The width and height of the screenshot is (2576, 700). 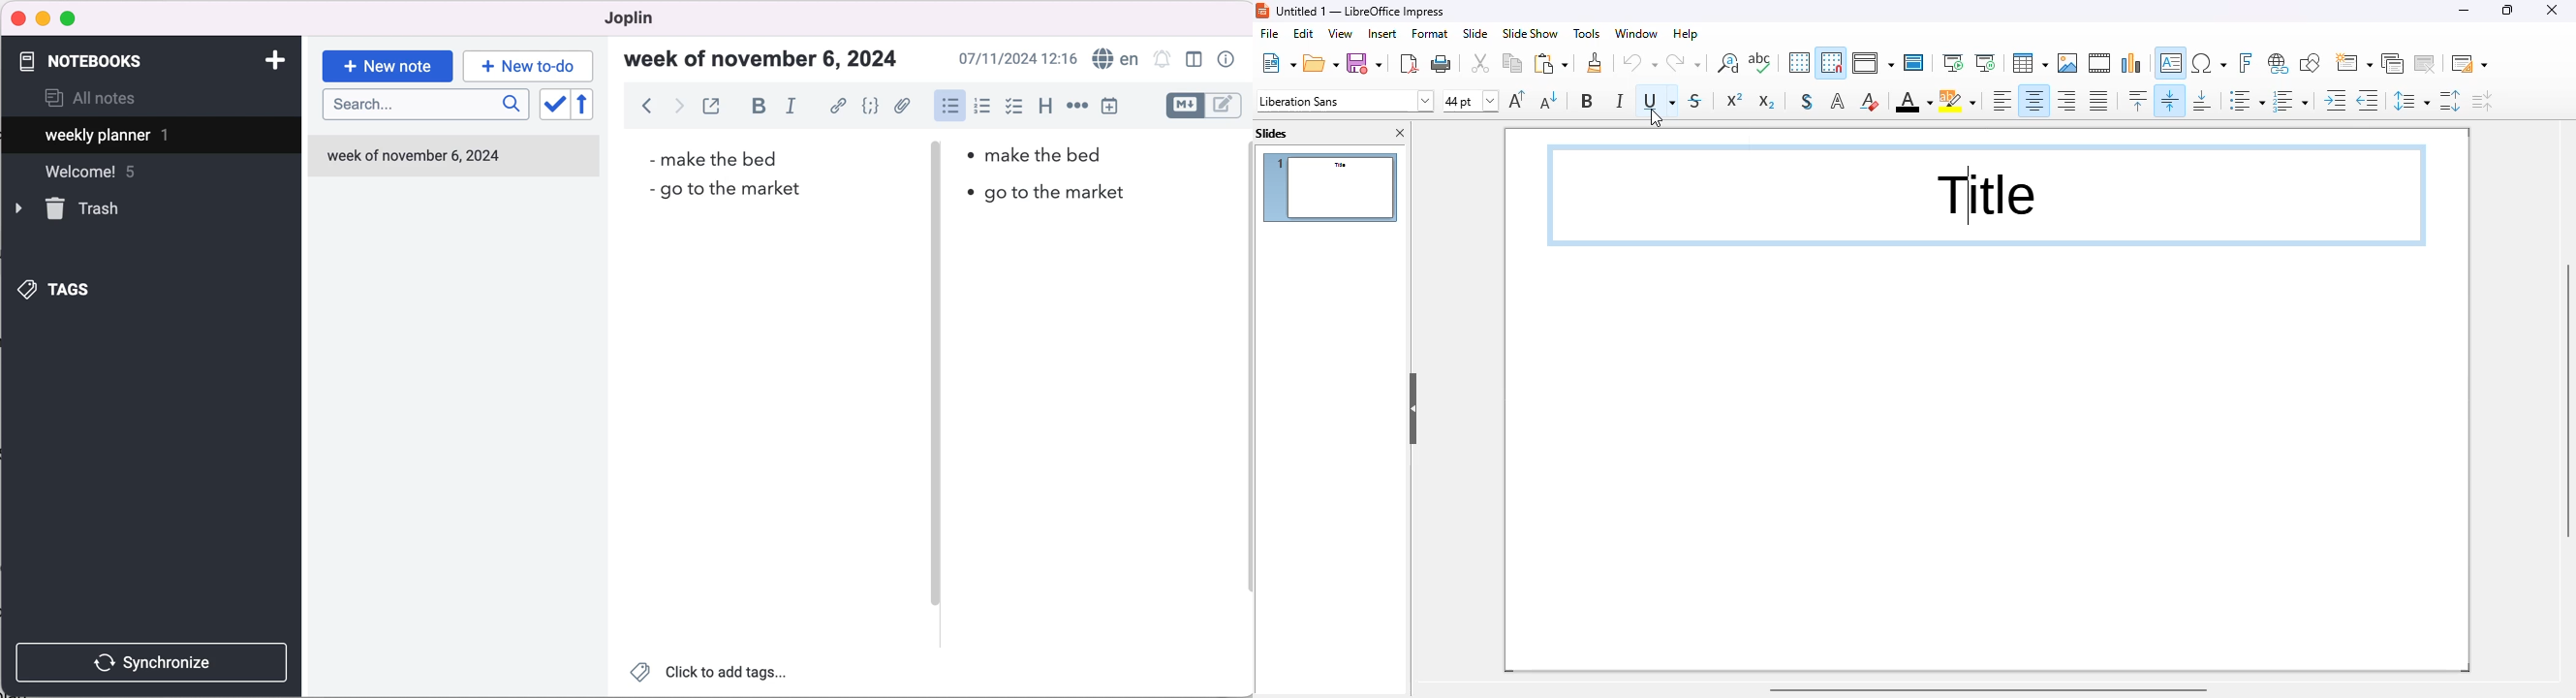 What do you see at coordinates (2209, 63) in the screenshot?
I see `insert special characters` at bounding box center [2209, 63].